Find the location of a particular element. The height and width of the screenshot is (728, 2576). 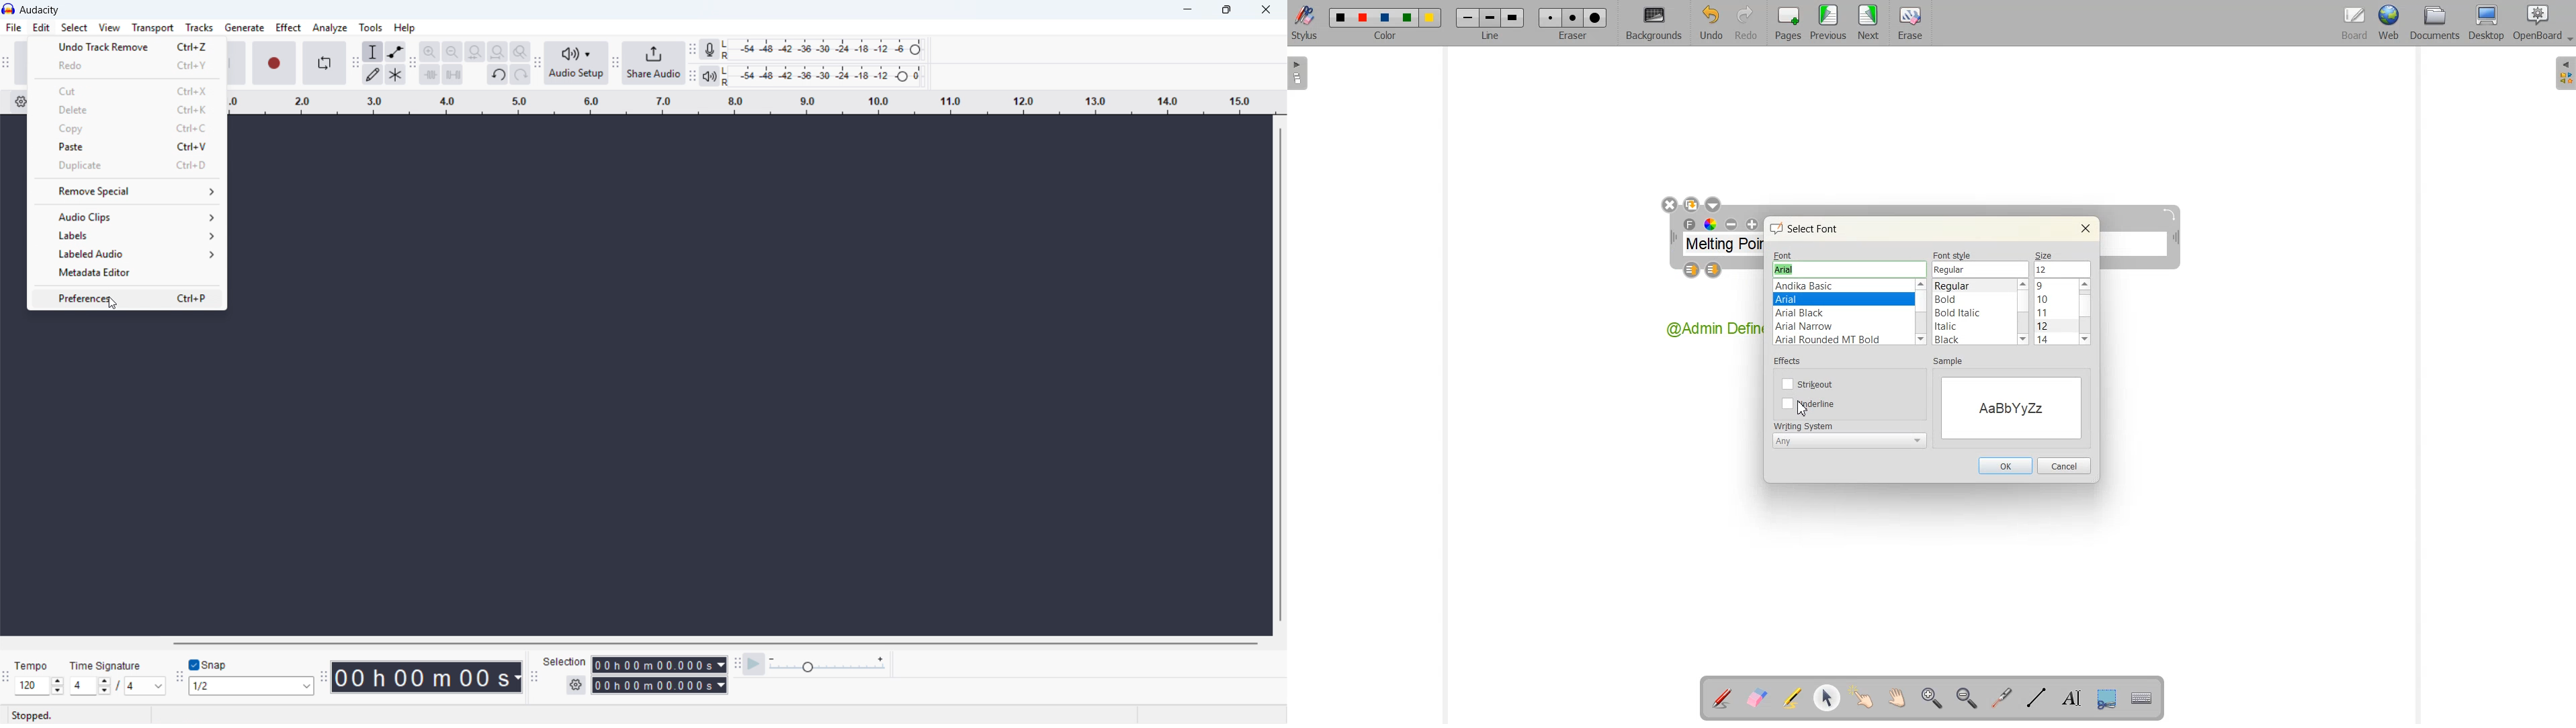

start time is located at coordinates (636, 664).